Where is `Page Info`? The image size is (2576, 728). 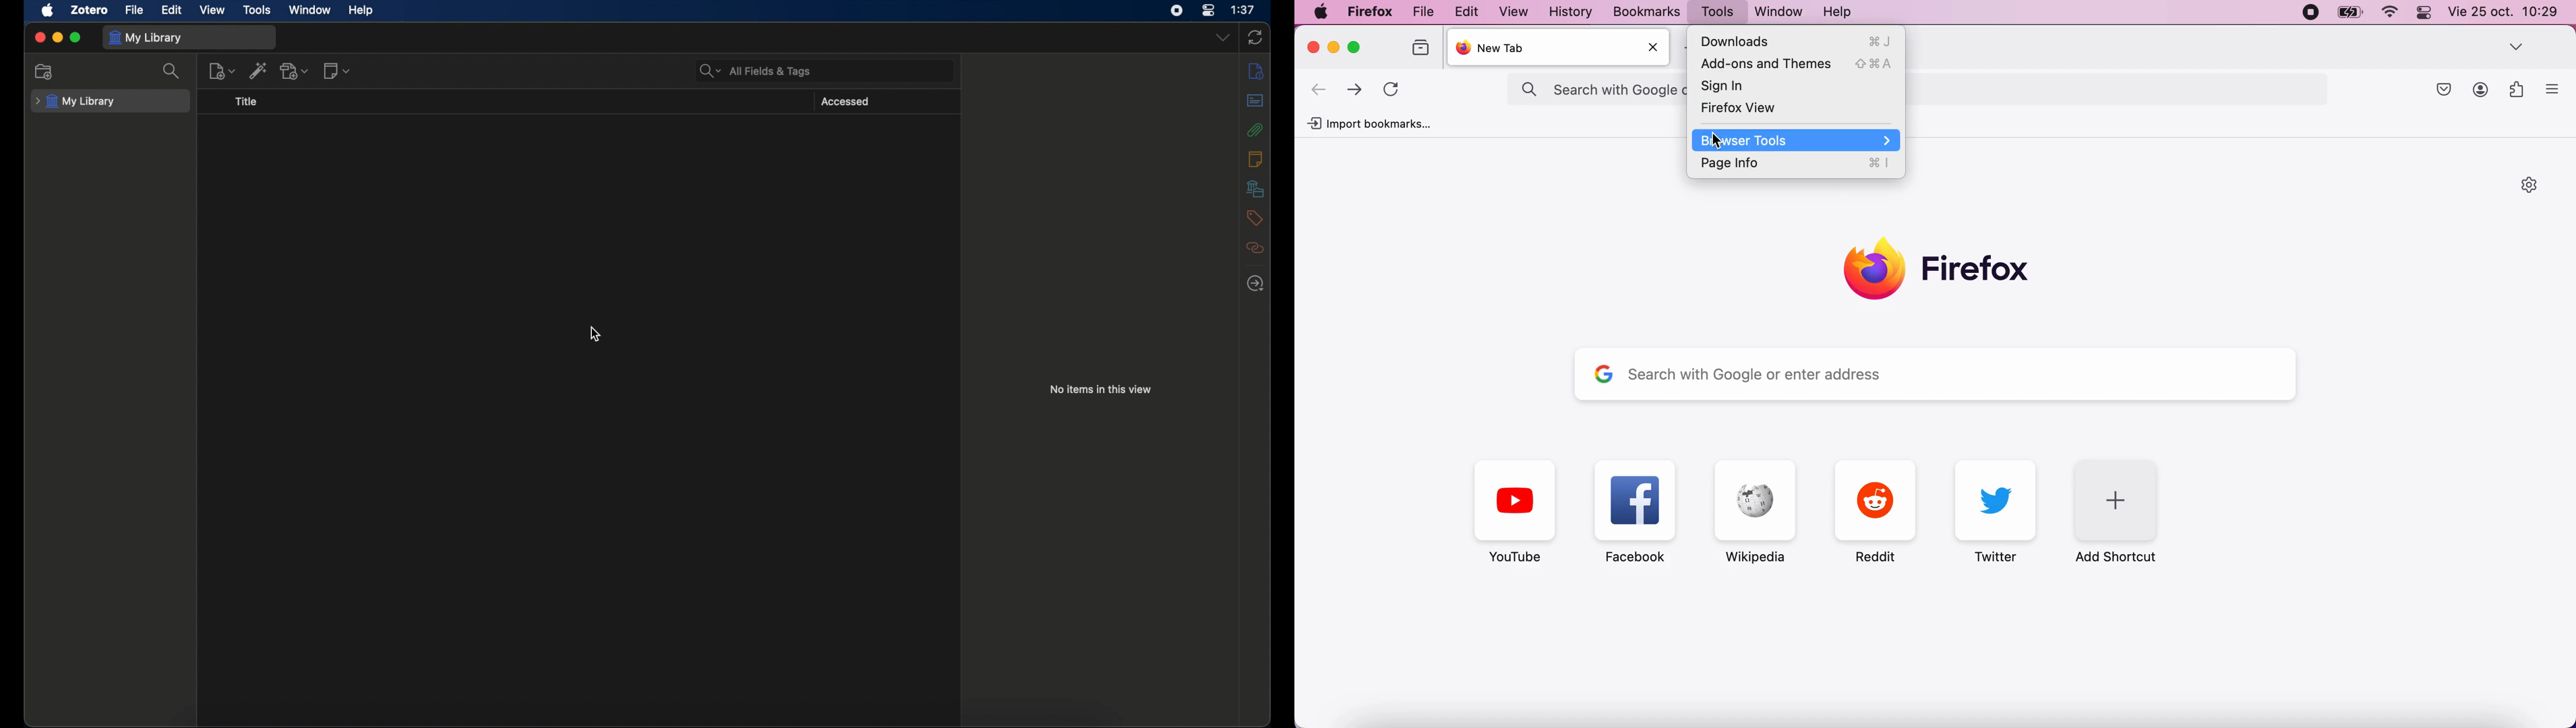 Page Info is located at coordinates (1797, 163).